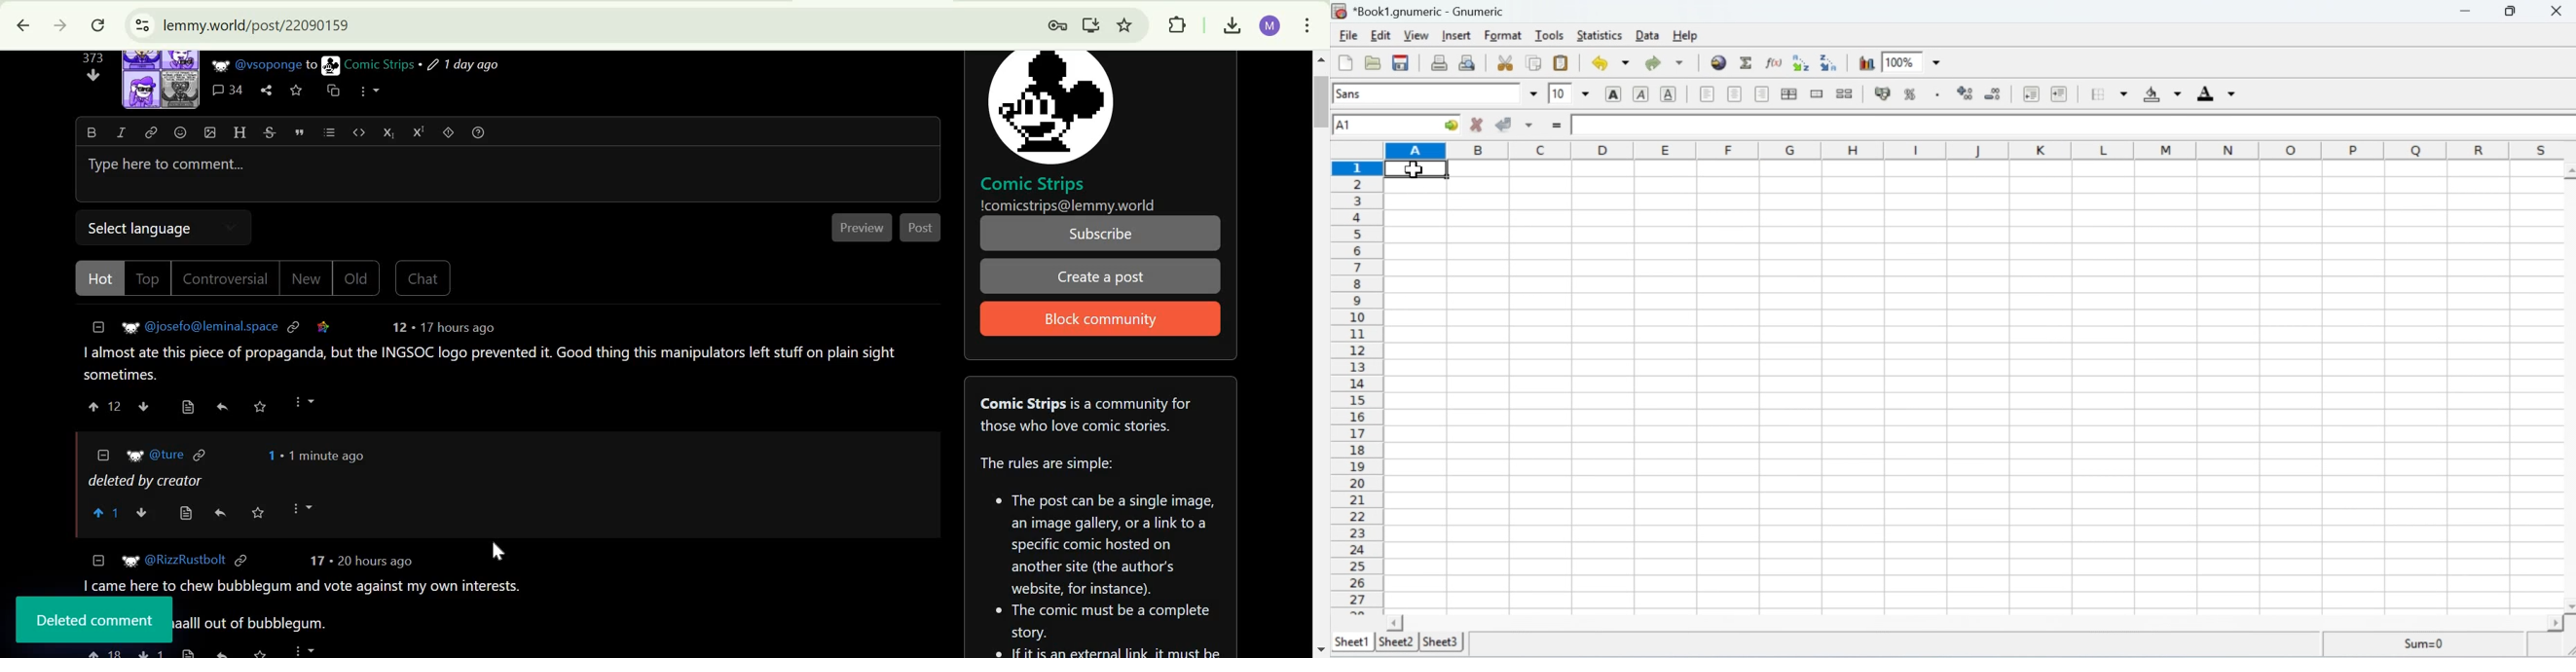  What do you see at coordinates (399, 327) in the screenshot?
I see `12 points` at bounding box center [399, 327].